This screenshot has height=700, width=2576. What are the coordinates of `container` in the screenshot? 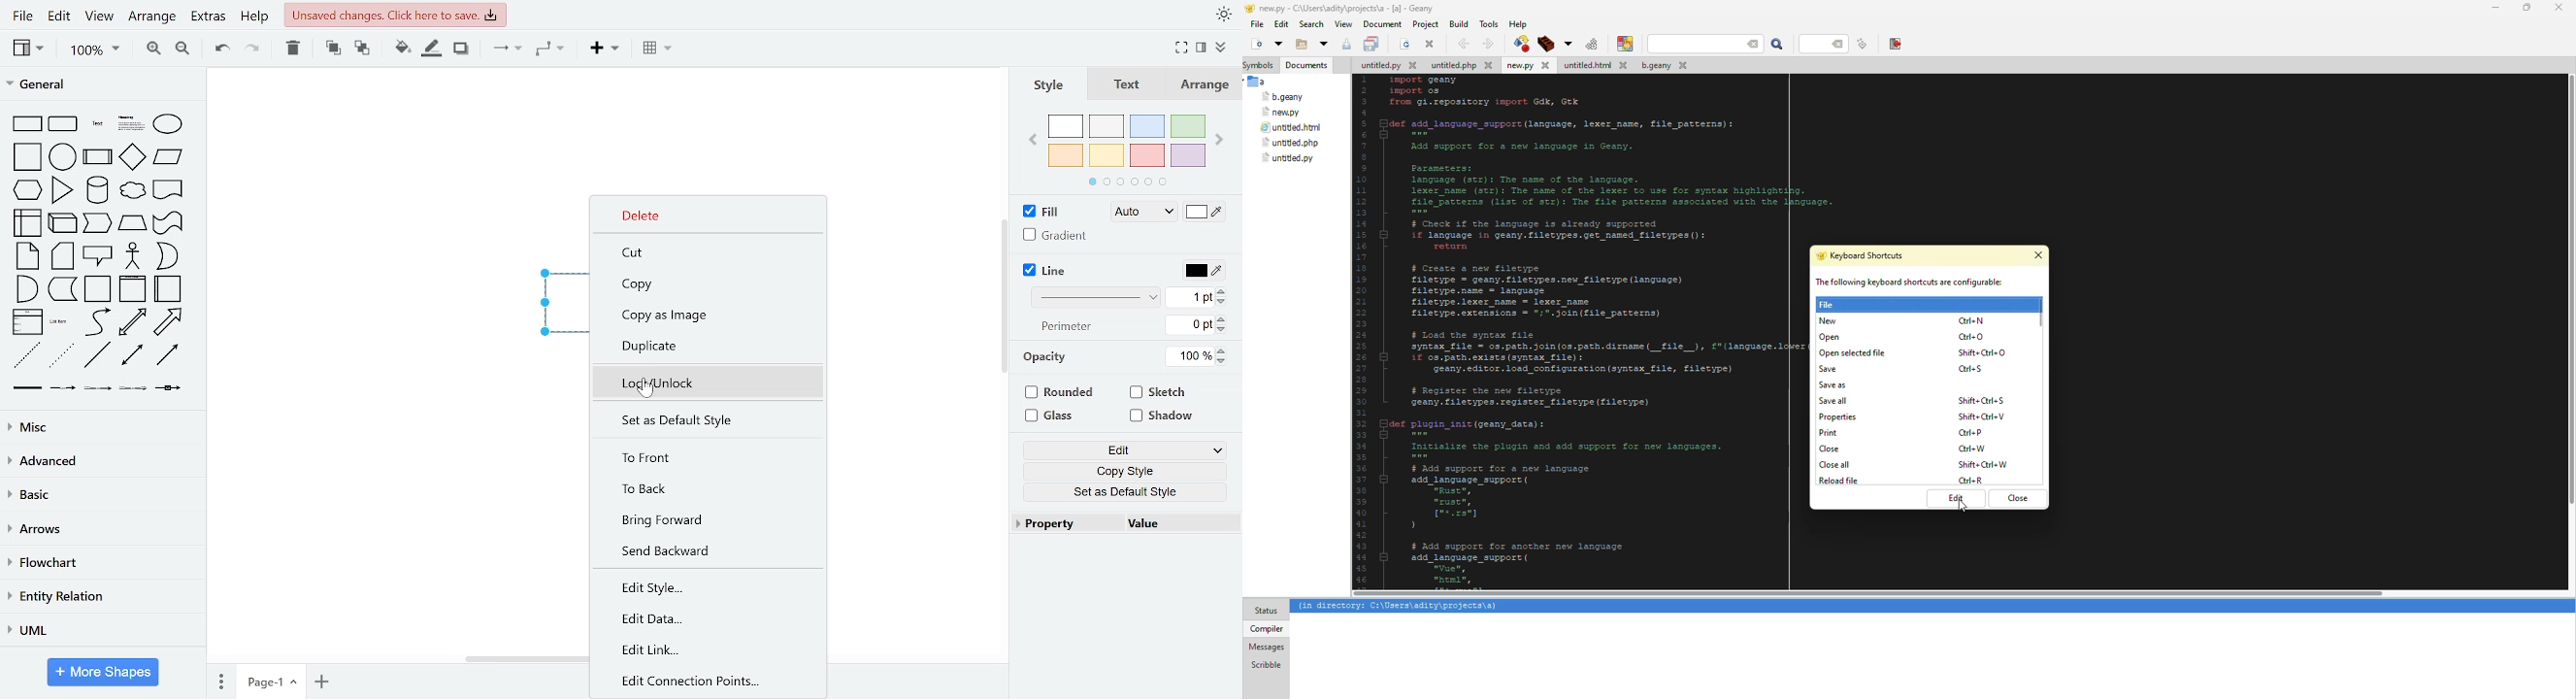 It's located at (96, 289).